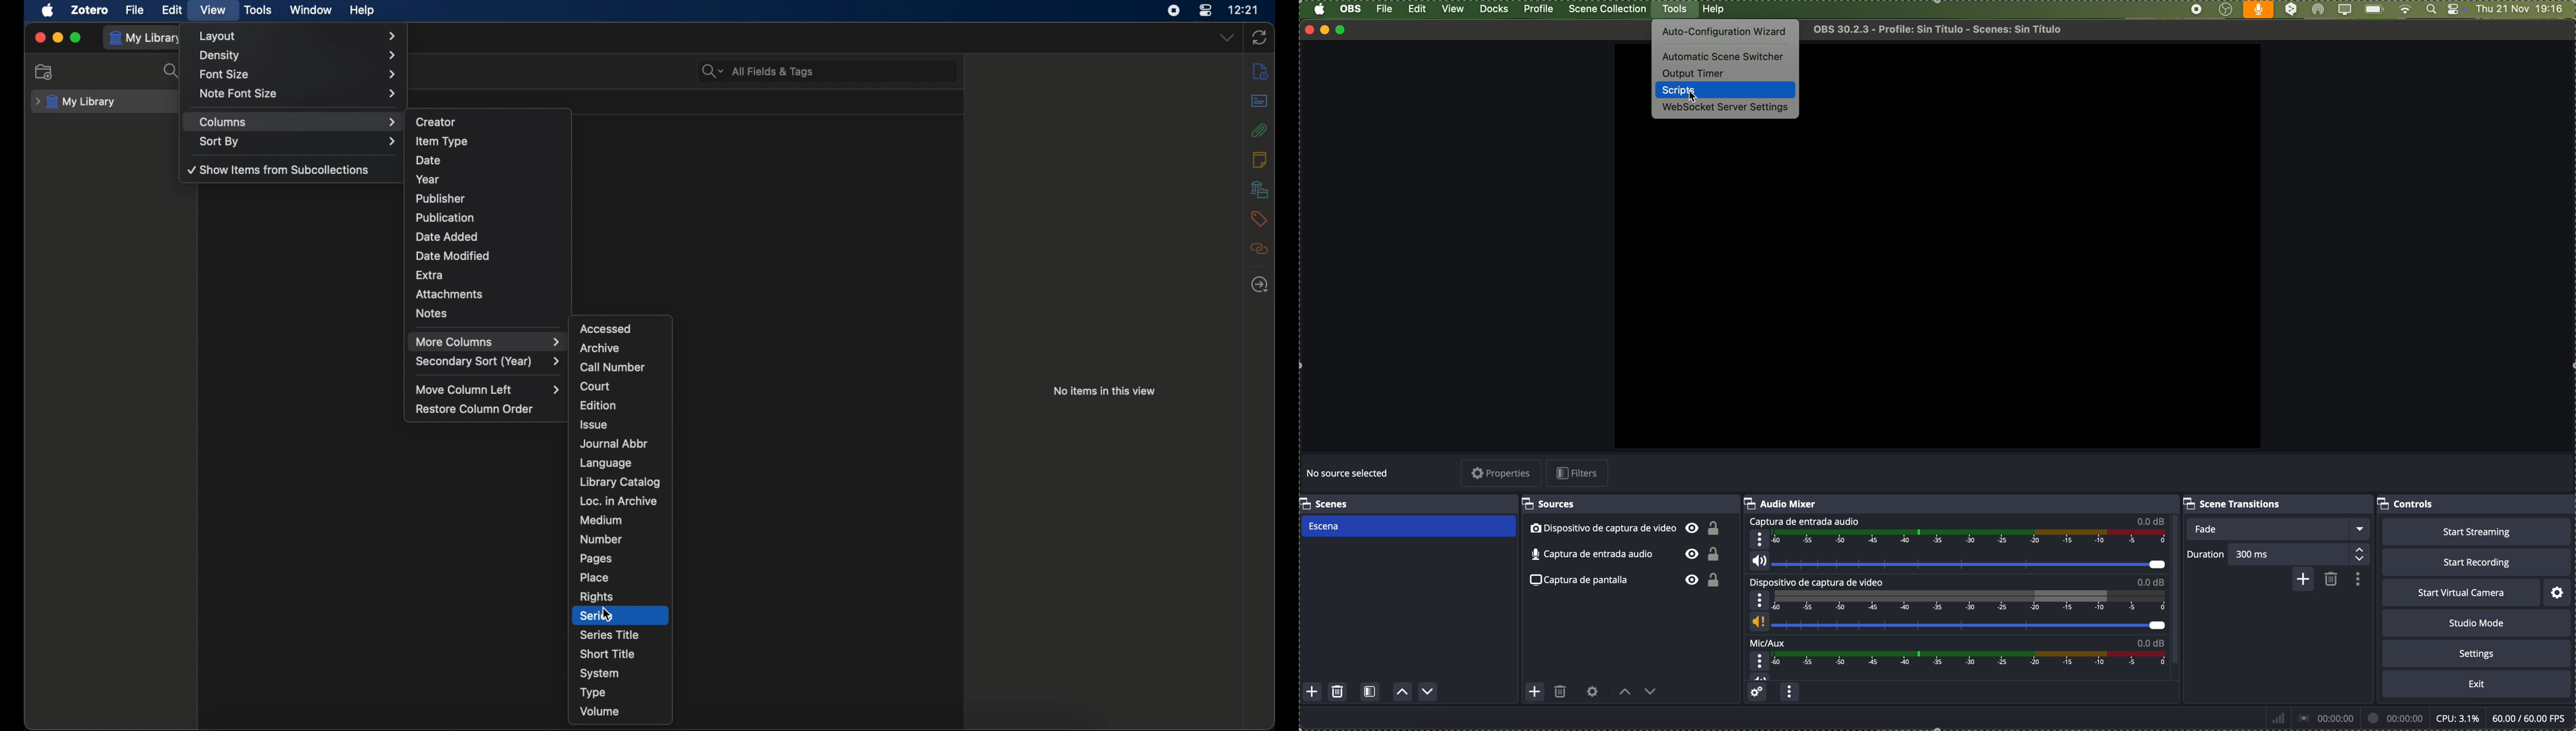  What do you see at coordinates (299, 75) in the screenshot?
I see `font size` at bounding box center [299, 75].